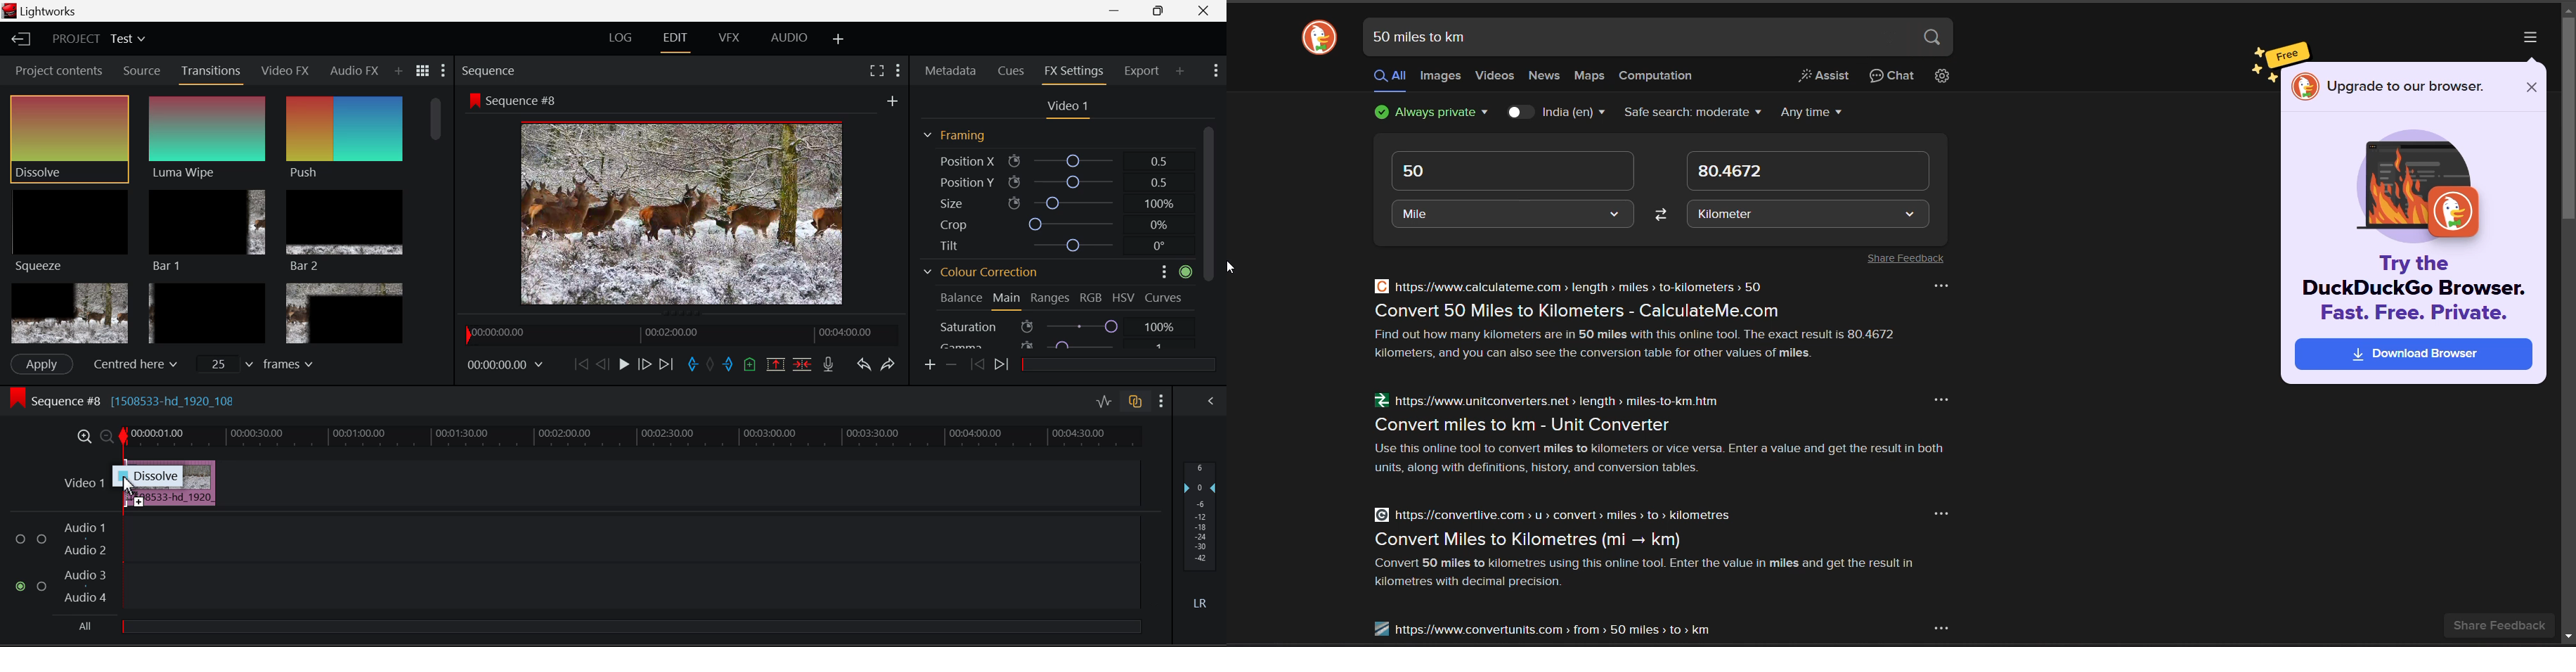 Image resolution: width=2576 pixels, height=672 pixels. What do you see at coordinates (728, 364) in the screenshot?
I see `Mark Out` at bounding box center [728, 364].